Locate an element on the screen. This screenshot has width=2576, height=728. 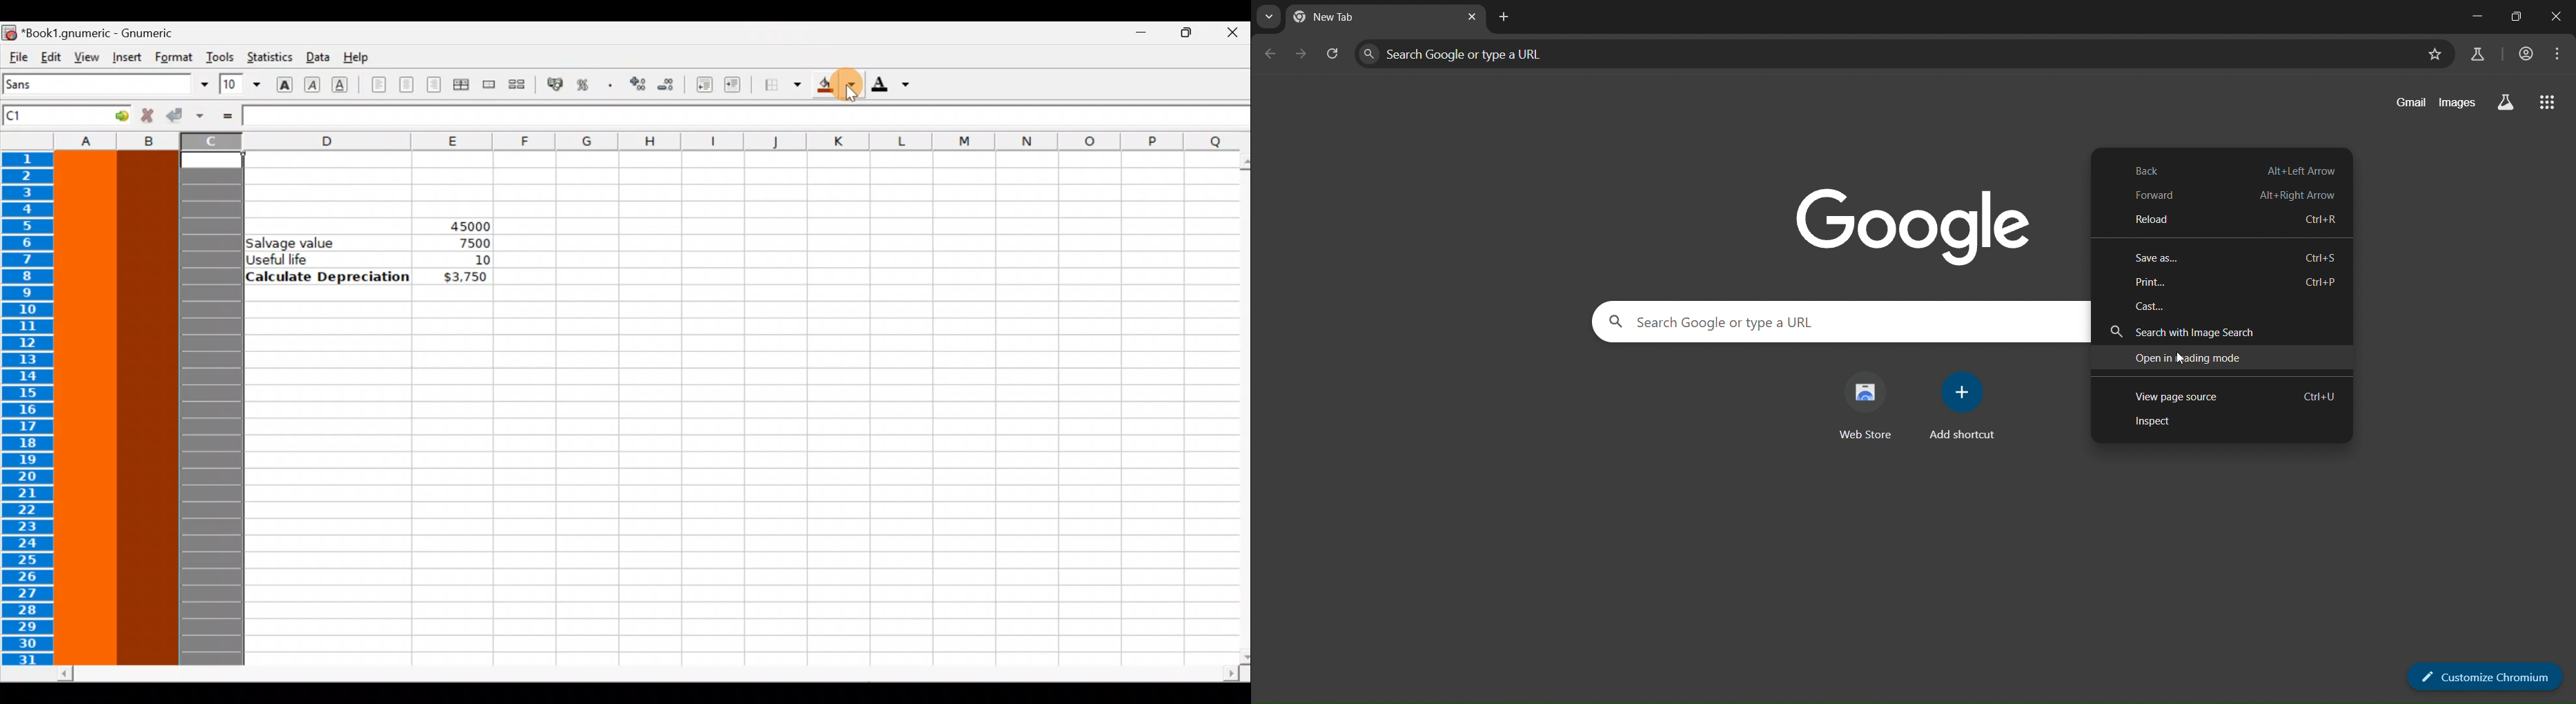
Decrease indent, align contents to the left is located at coordinates (701, 85).